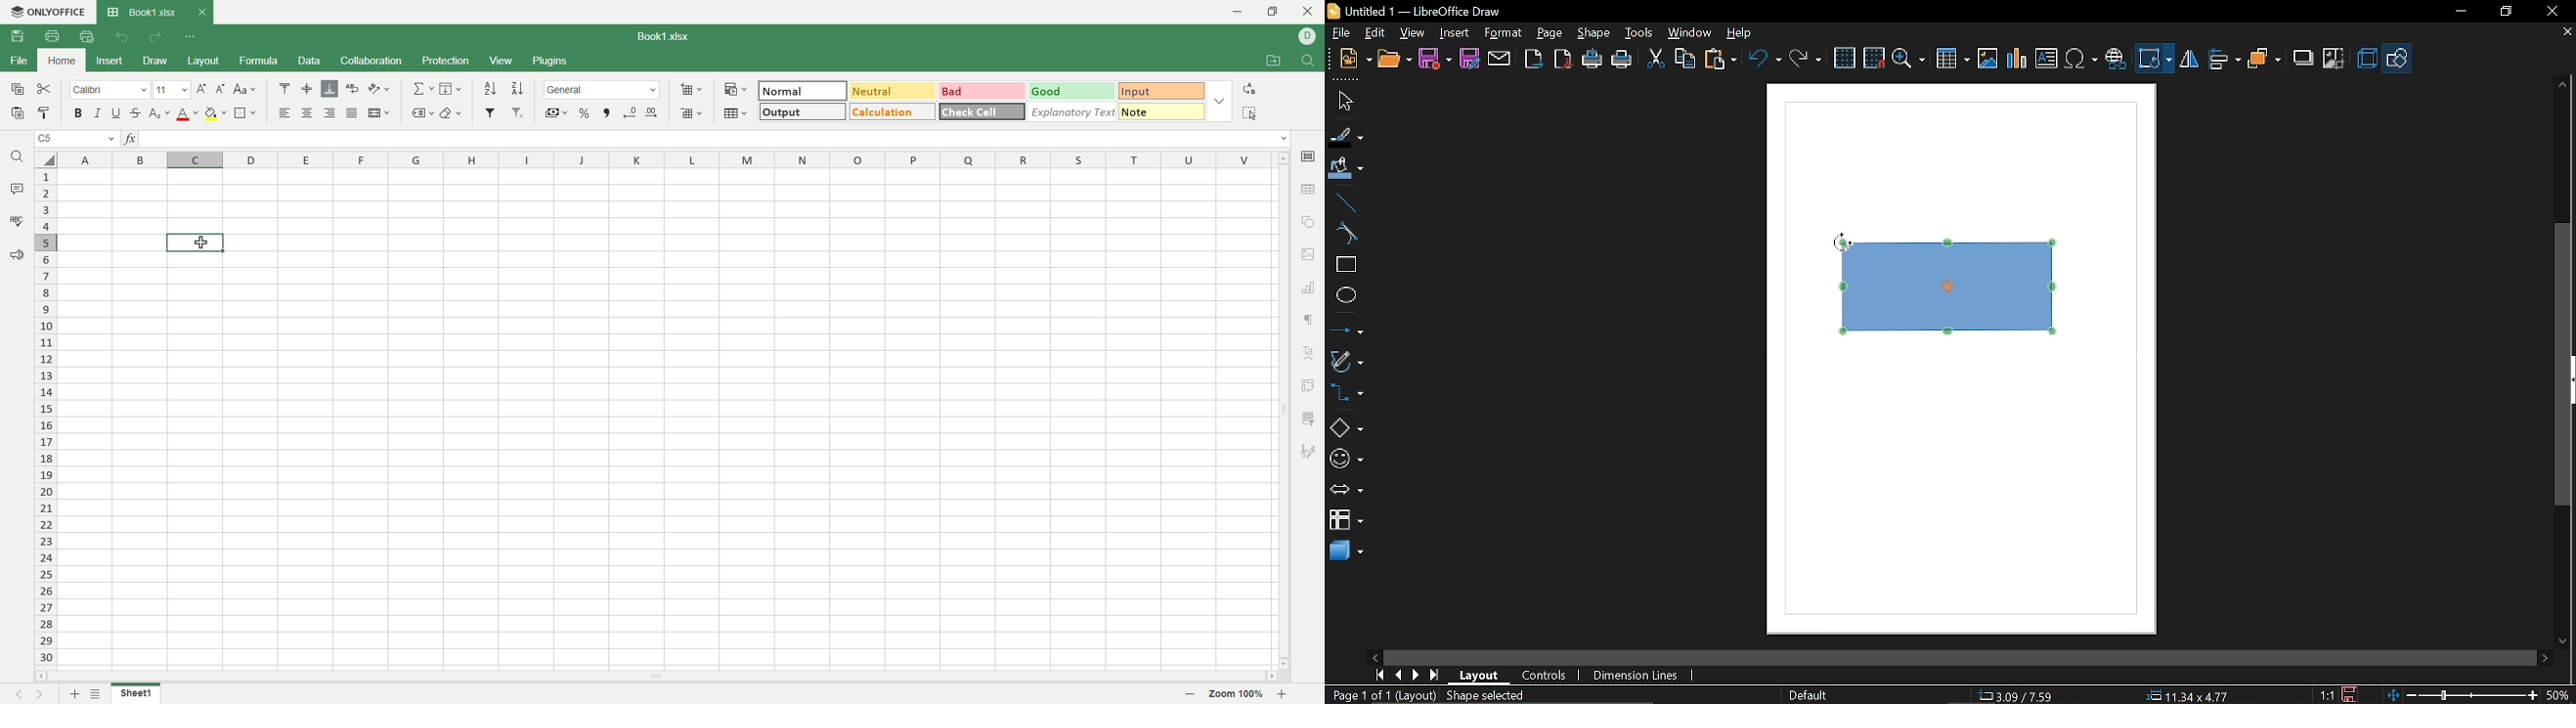 The image size is (2576, 728). I want to click on arrows, so click(1346, 492).